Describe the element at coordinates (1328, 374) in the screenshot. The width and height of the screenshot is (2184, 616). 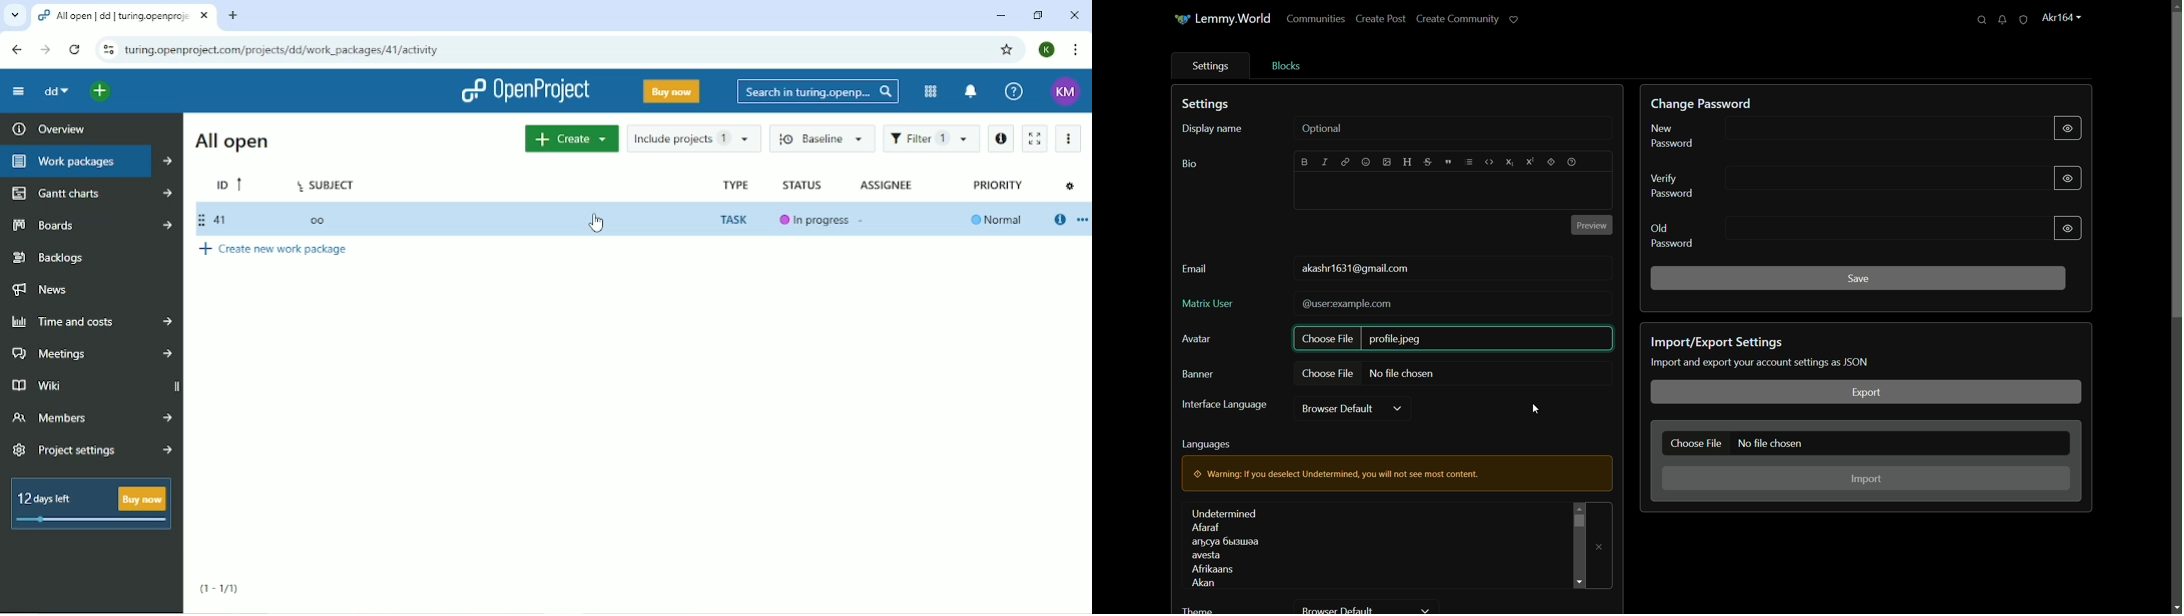
I see `choose file` at that location.